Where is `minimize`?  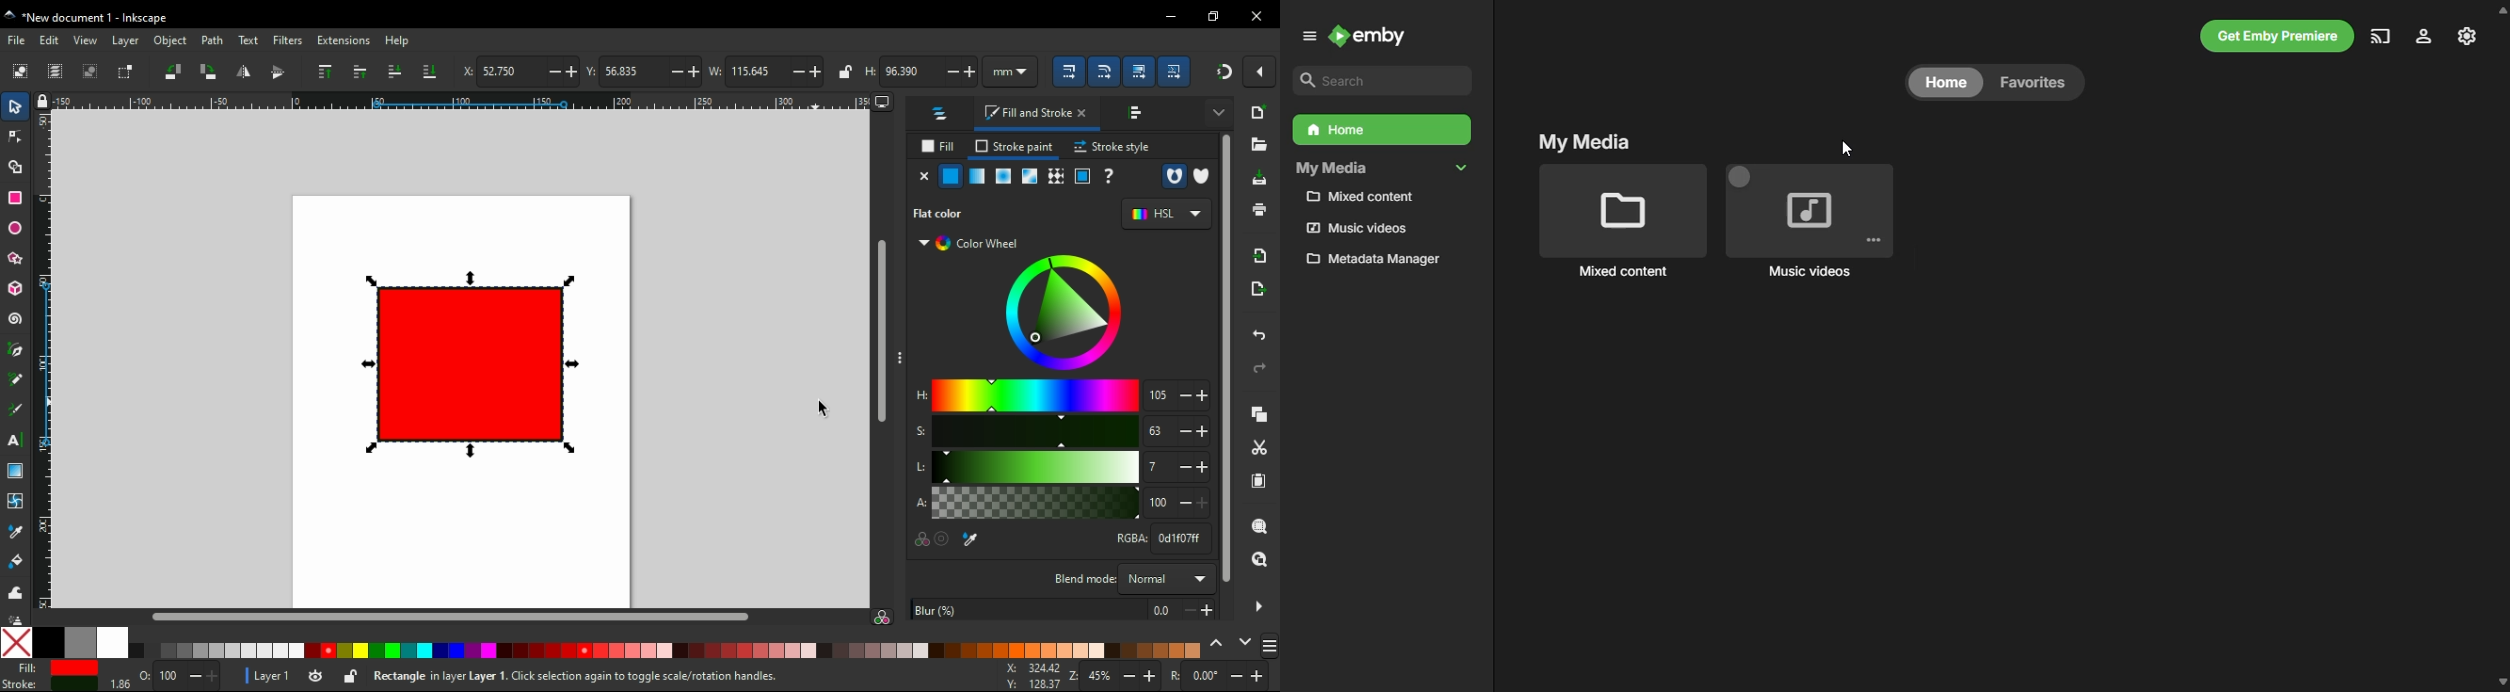
minimize is located at coordinates (1170, 18).